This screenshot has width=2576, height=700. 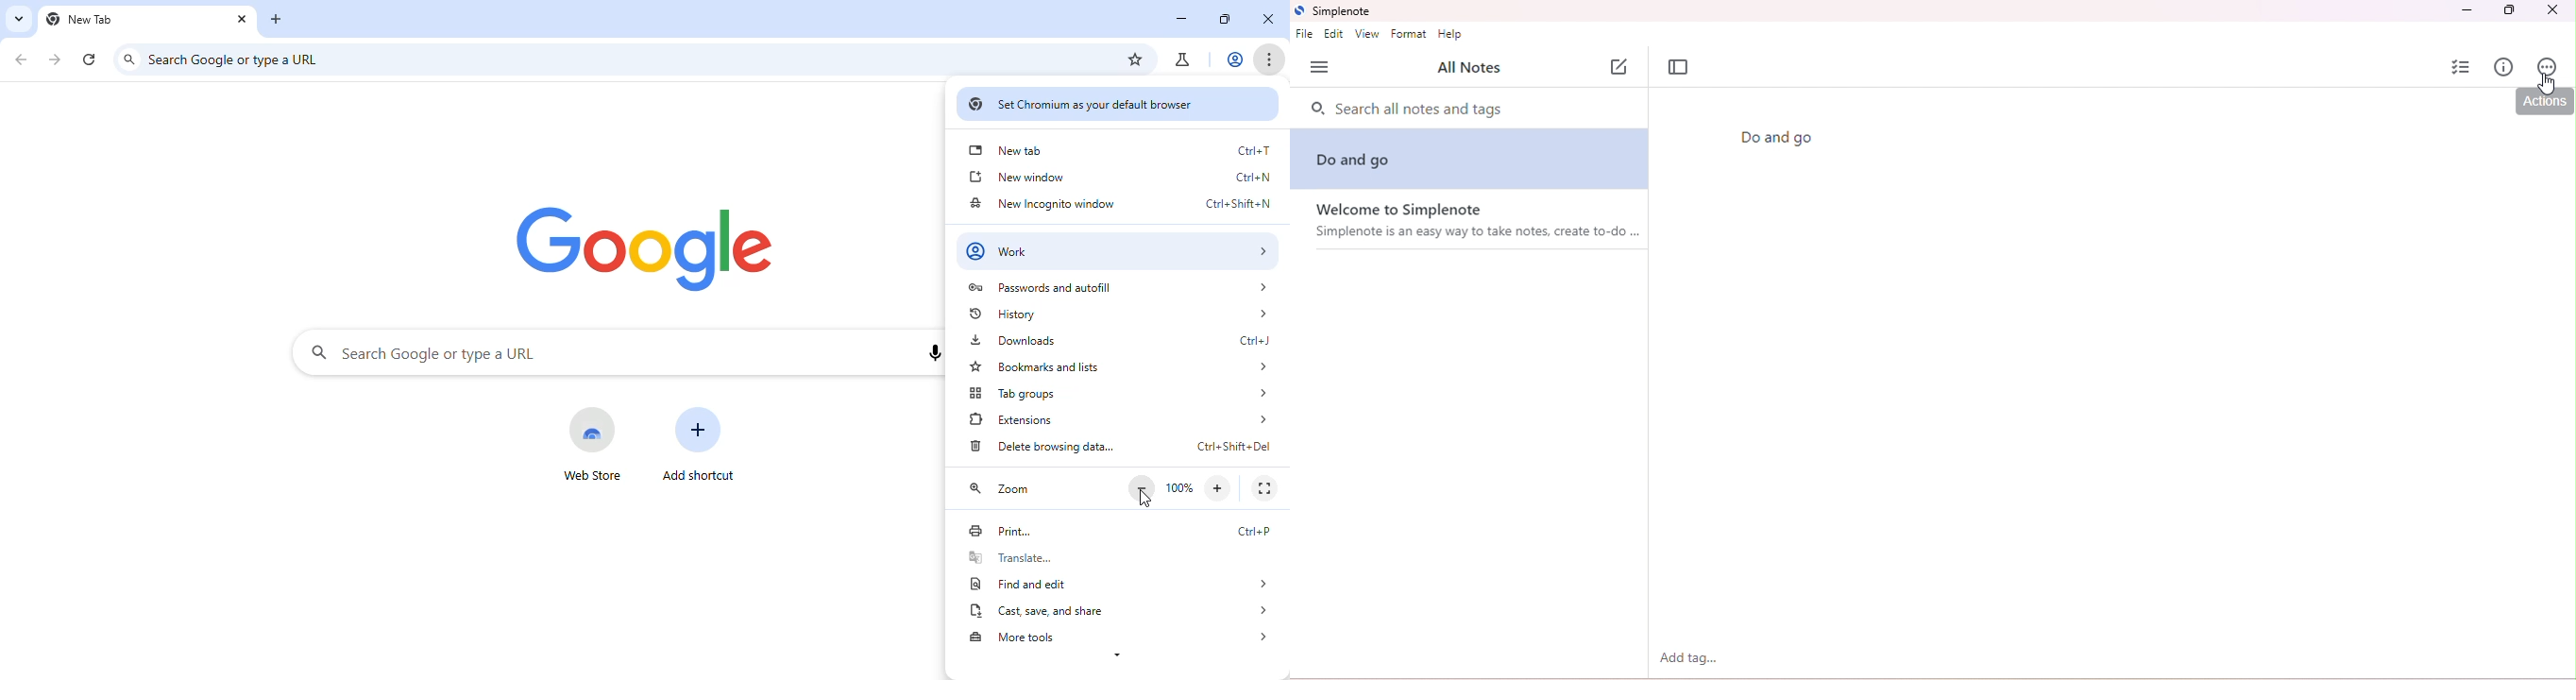 I want to click on password and autofill, so click(x=1116, y=287).